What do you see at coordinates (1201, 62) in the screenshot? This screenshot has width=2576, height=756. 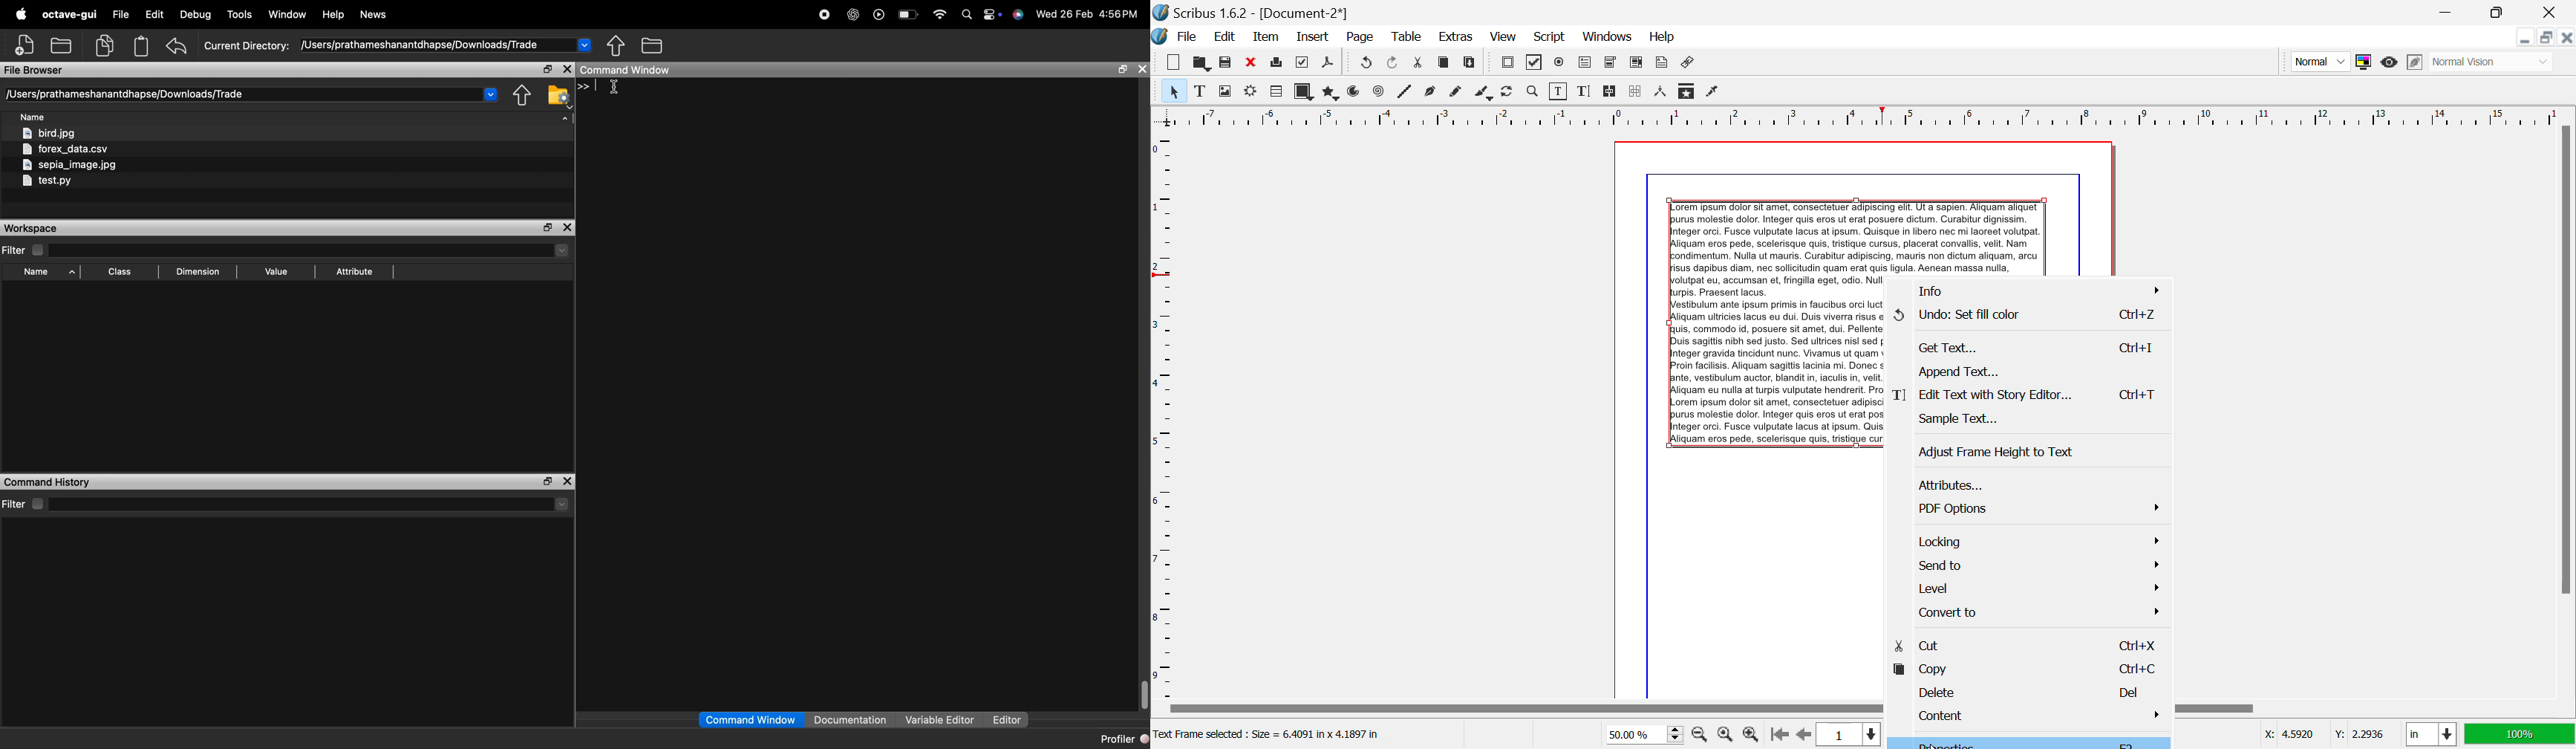 I see `Open` at bounding box center [1201, 62].